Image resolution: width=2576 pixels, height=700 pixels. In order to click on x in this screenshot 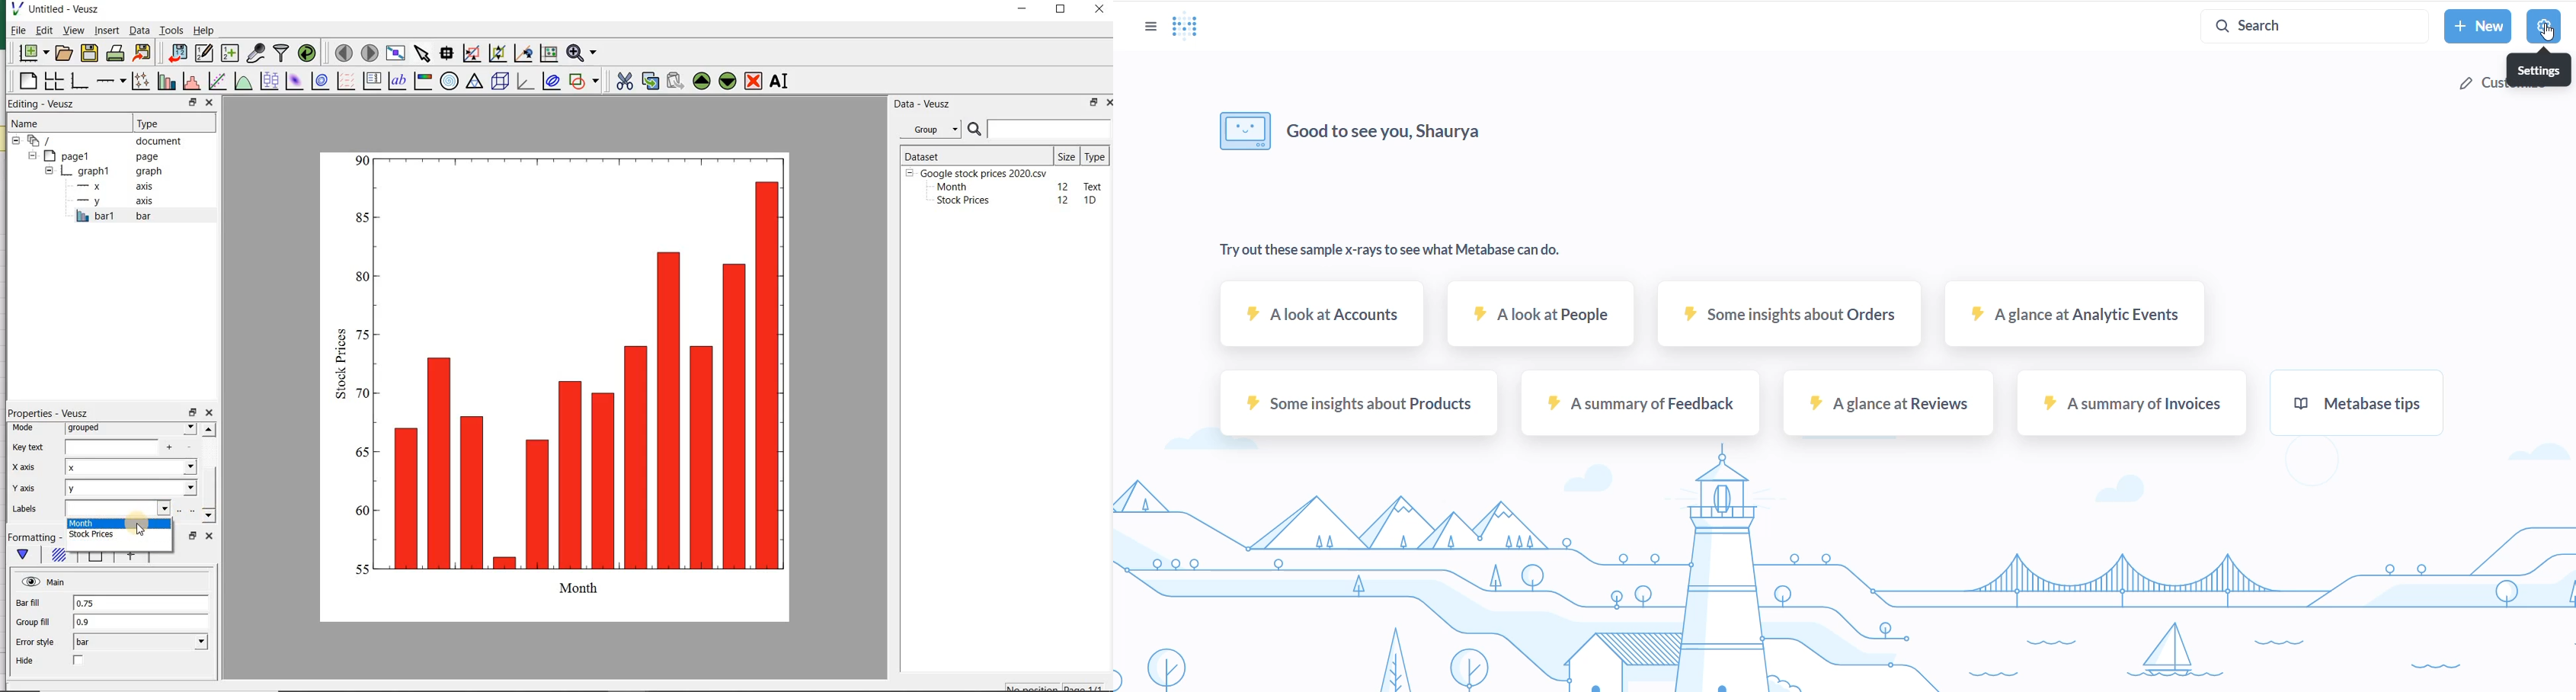, I will do `click(131, 466)`.